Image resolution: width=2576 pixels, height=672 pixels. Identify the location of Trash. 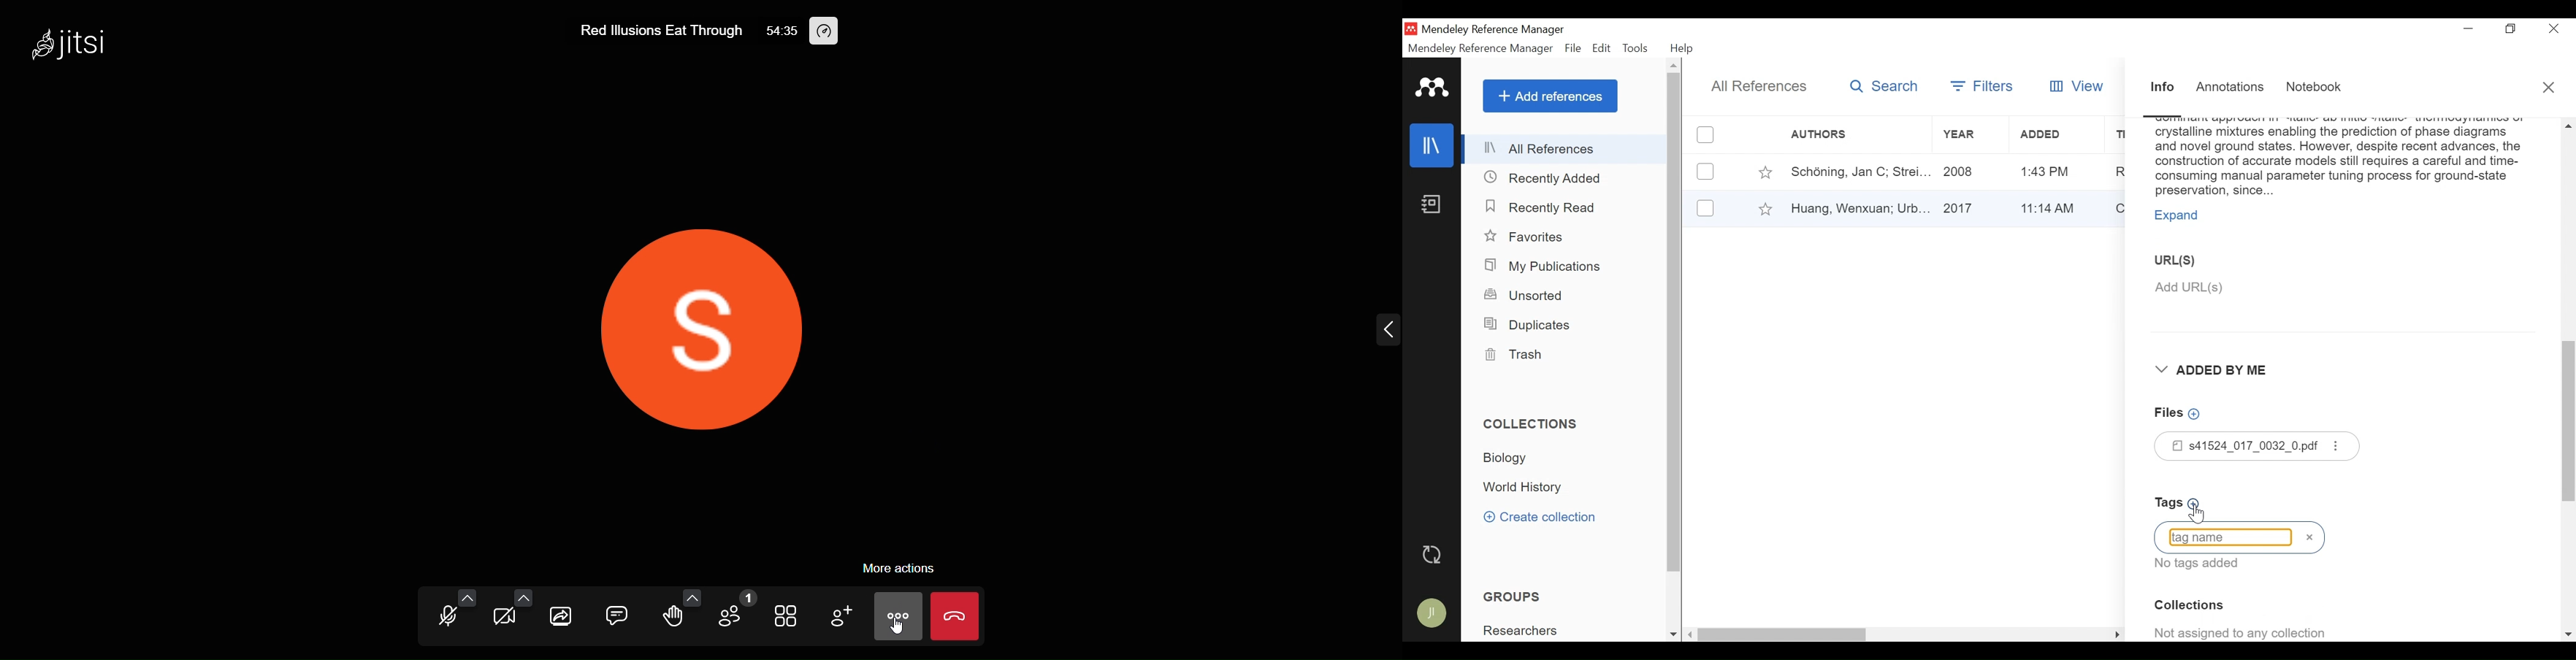
(1512, 354).